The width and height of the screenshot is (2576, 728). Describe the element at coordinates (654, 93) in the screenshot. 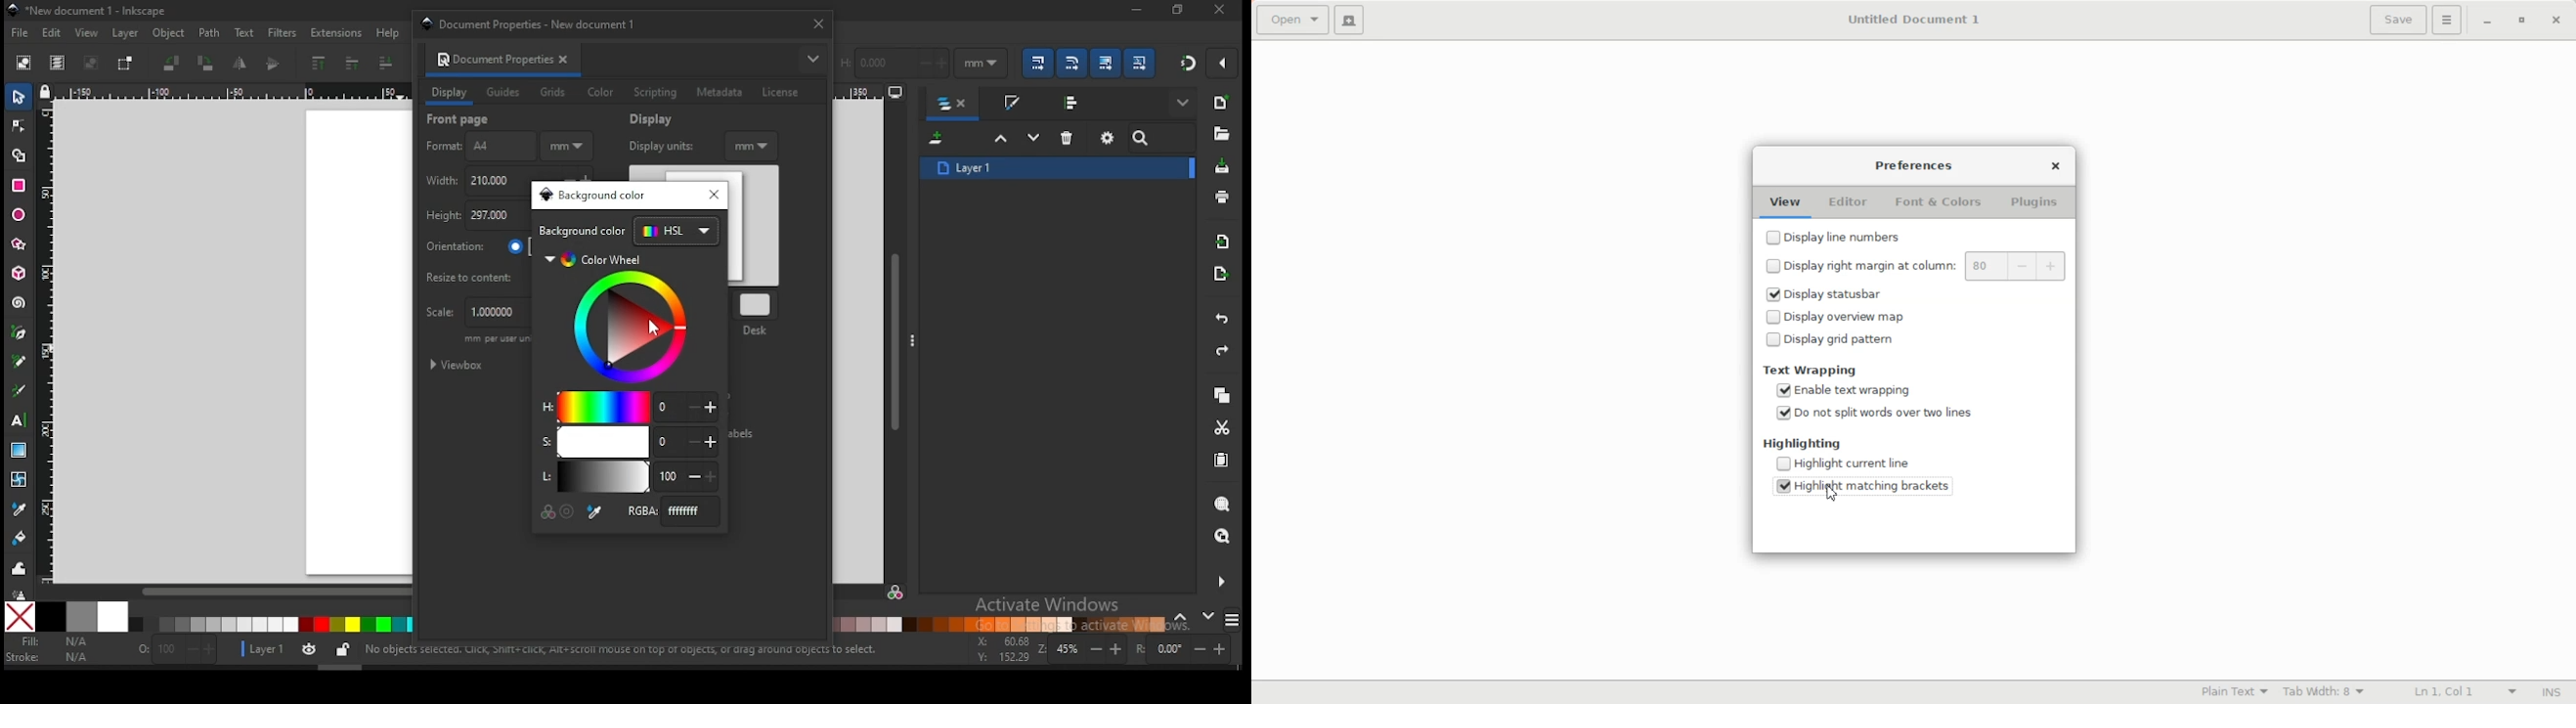

I see `scripting` at that location.